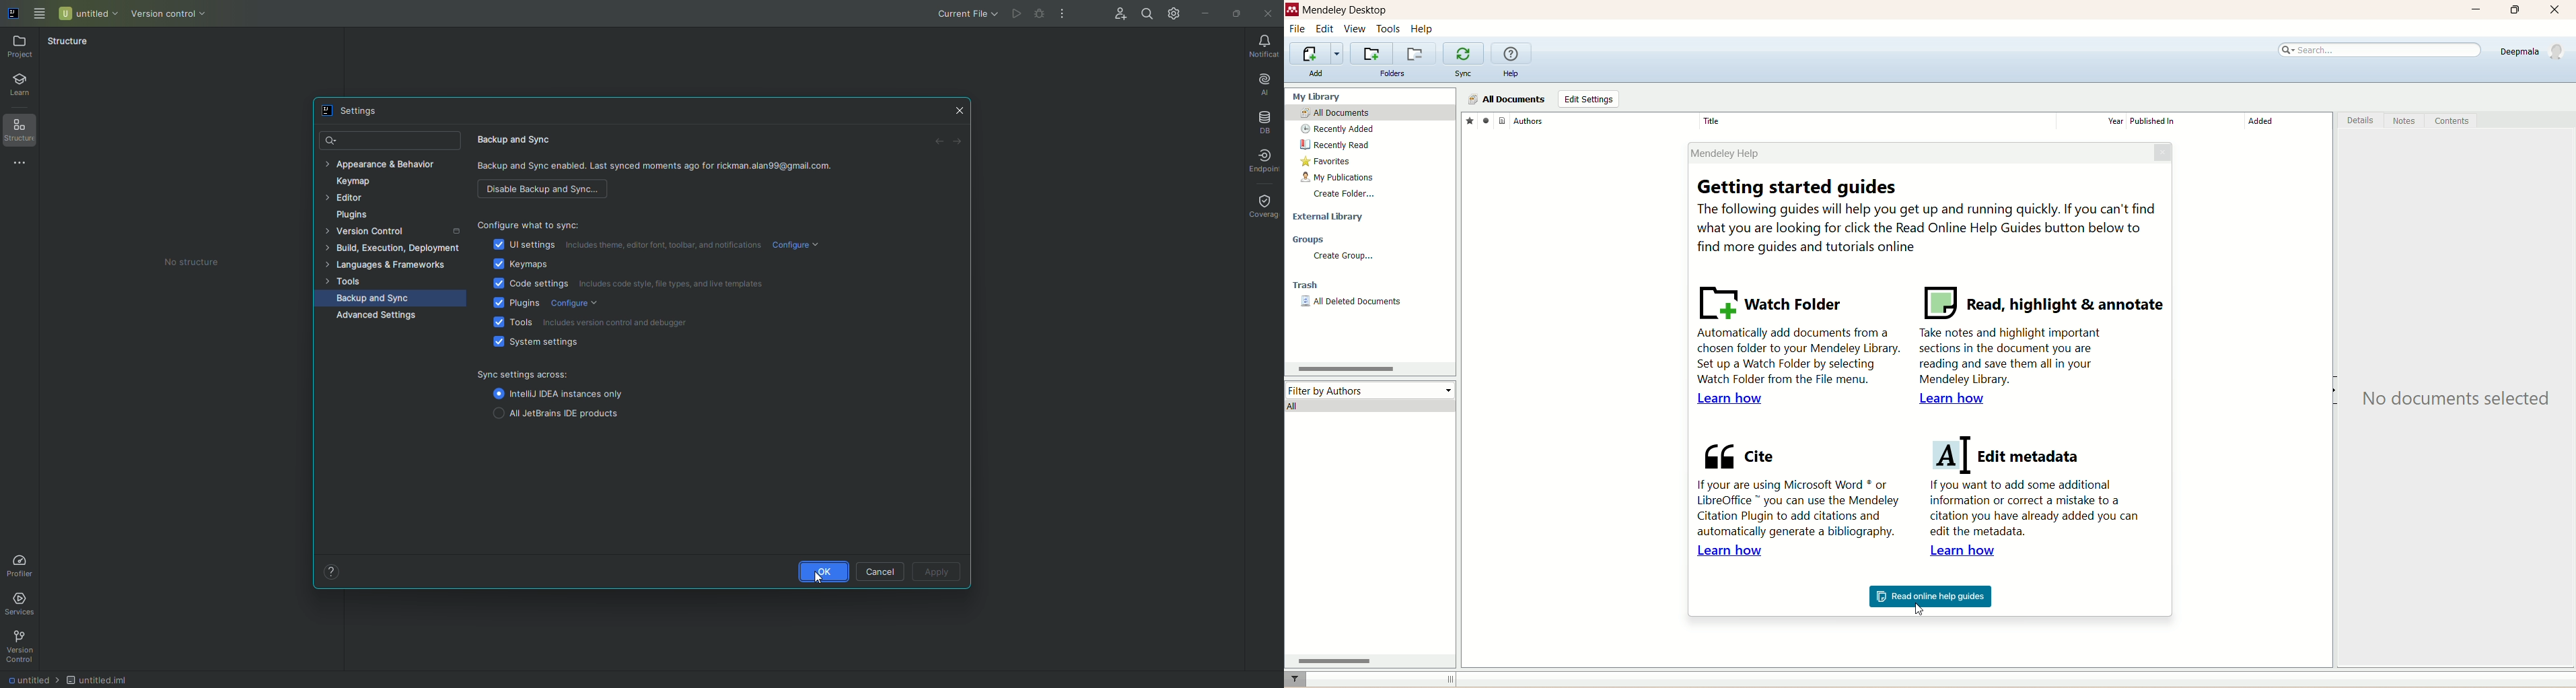 The width and height of the screenshot is (2576, 700). Describe the element at coordinates (1370, 661) in the screenshot. I see `horizontal scroll bar` at that location.